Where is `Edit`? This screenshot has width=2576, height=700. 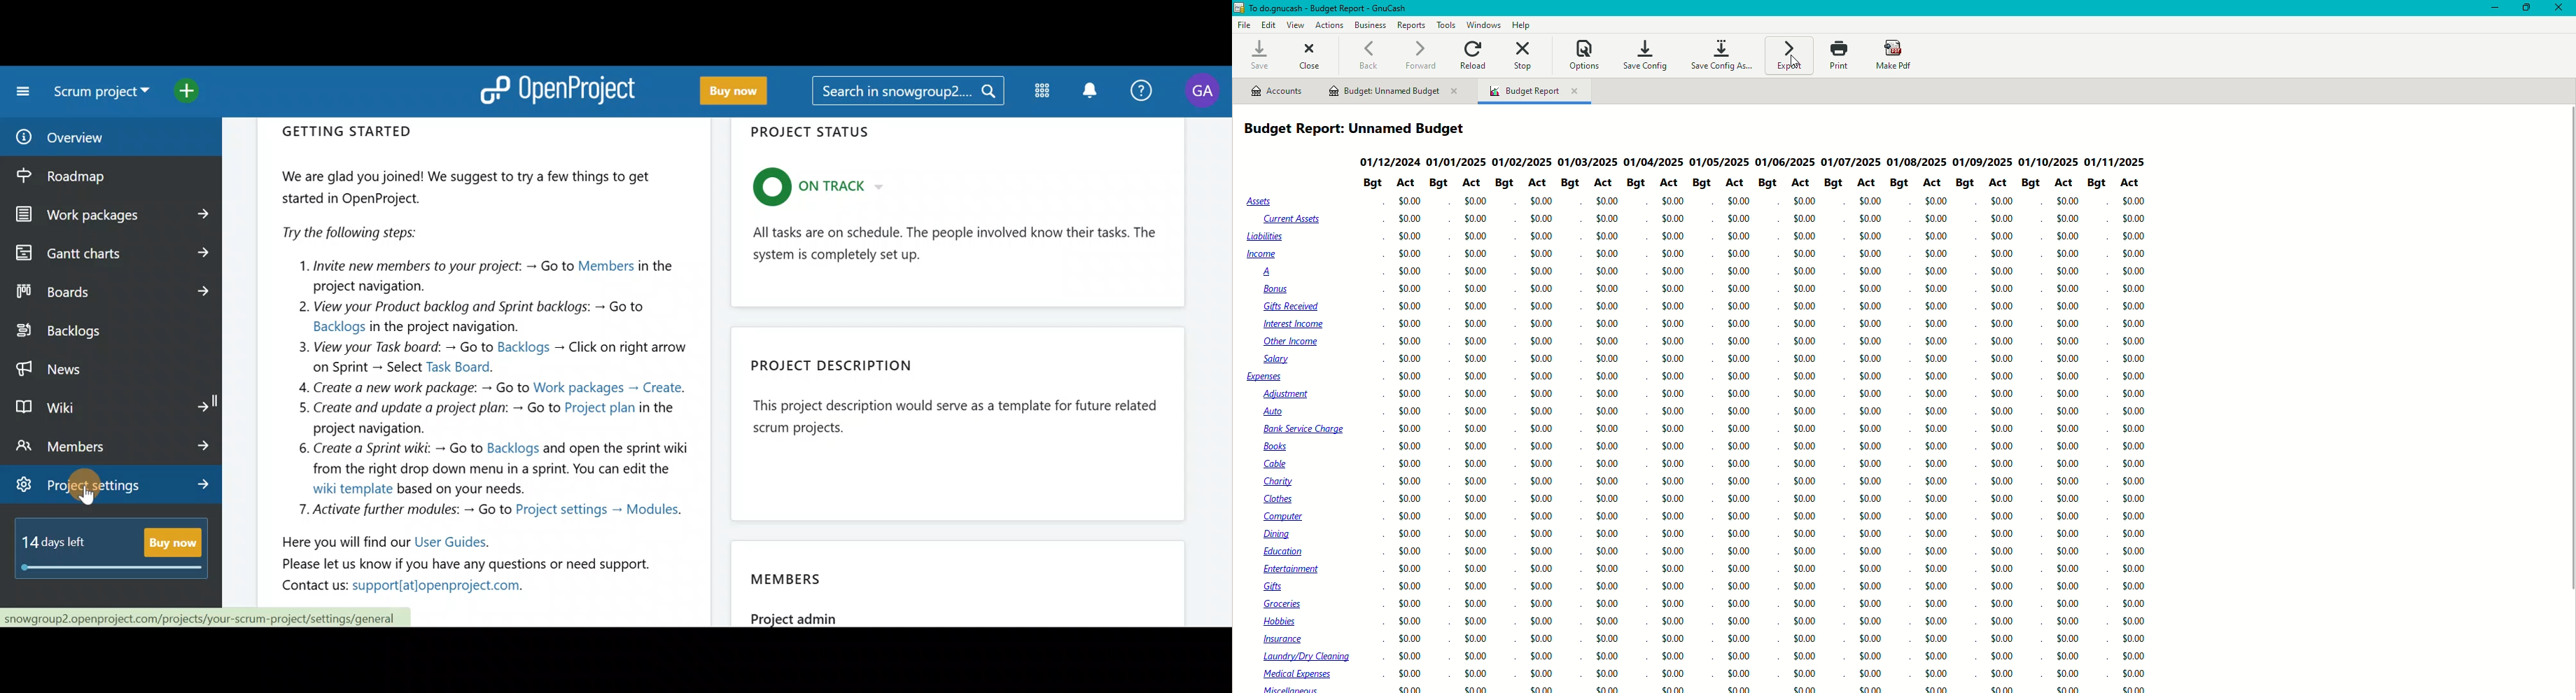 Edit is located at coordinates (1269, 25).